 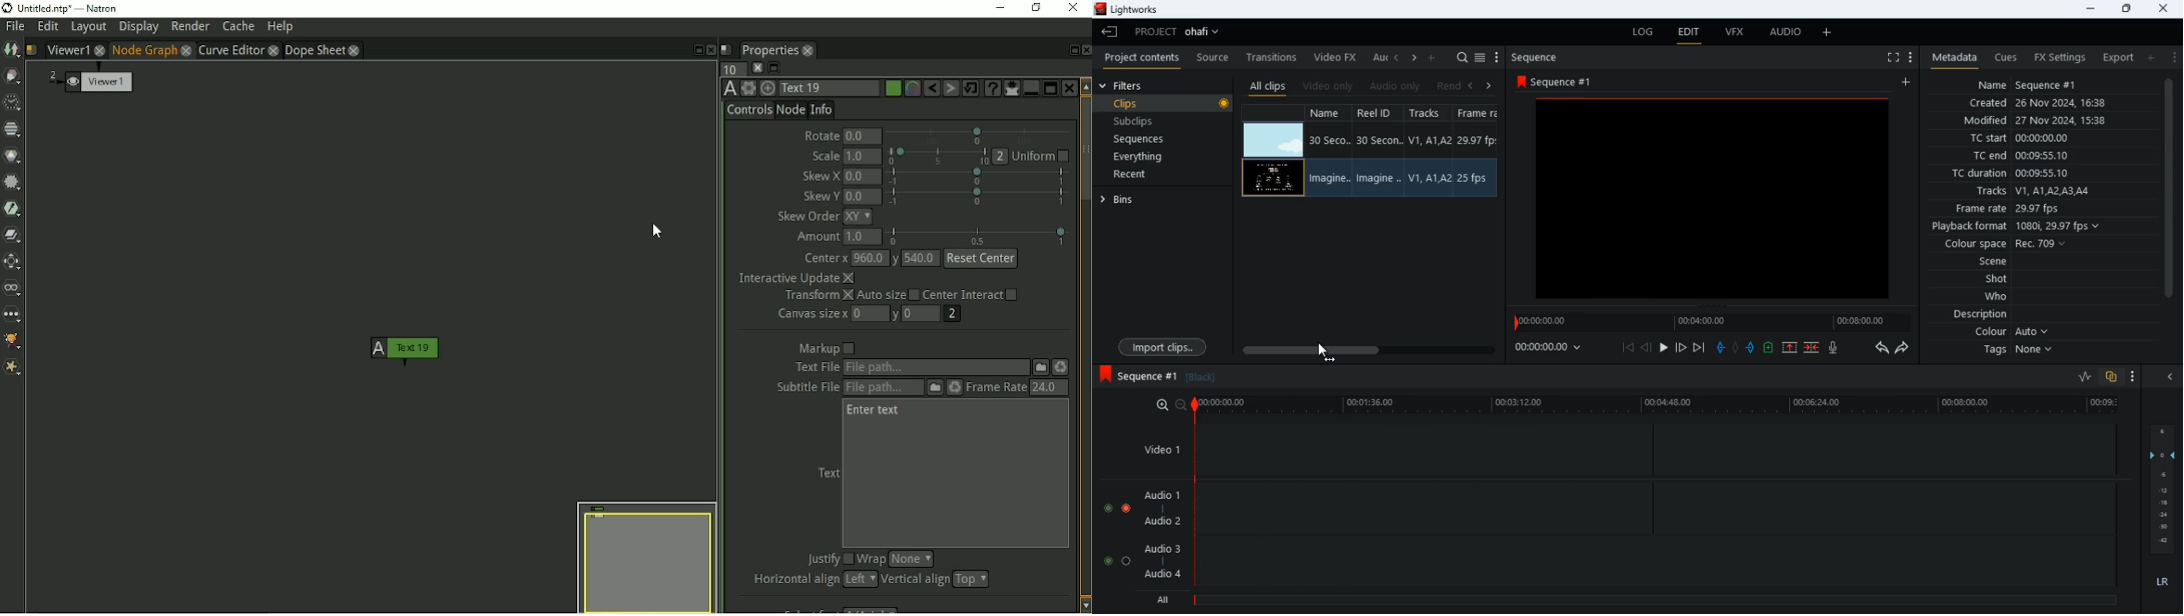 I want to click on select, so click(x=1482, y=56).